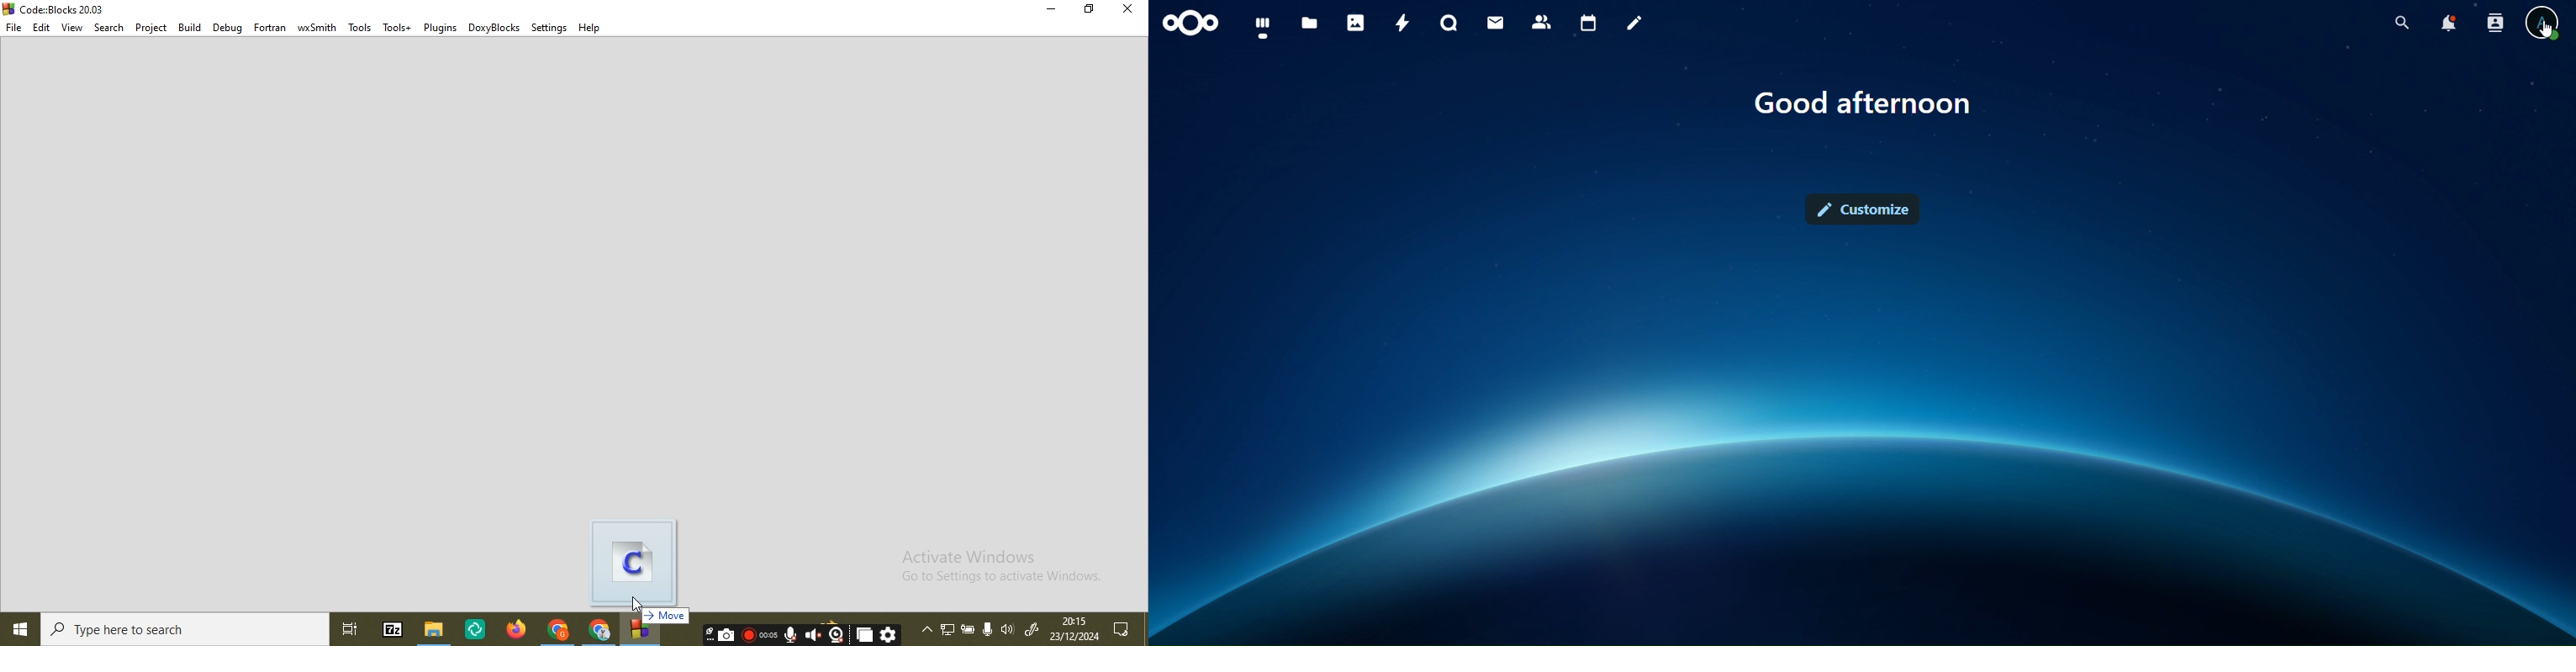  What do you see at coordinates (1192, 24) in the screenshot?
I see `logo` at bounding box center [1192, 24].